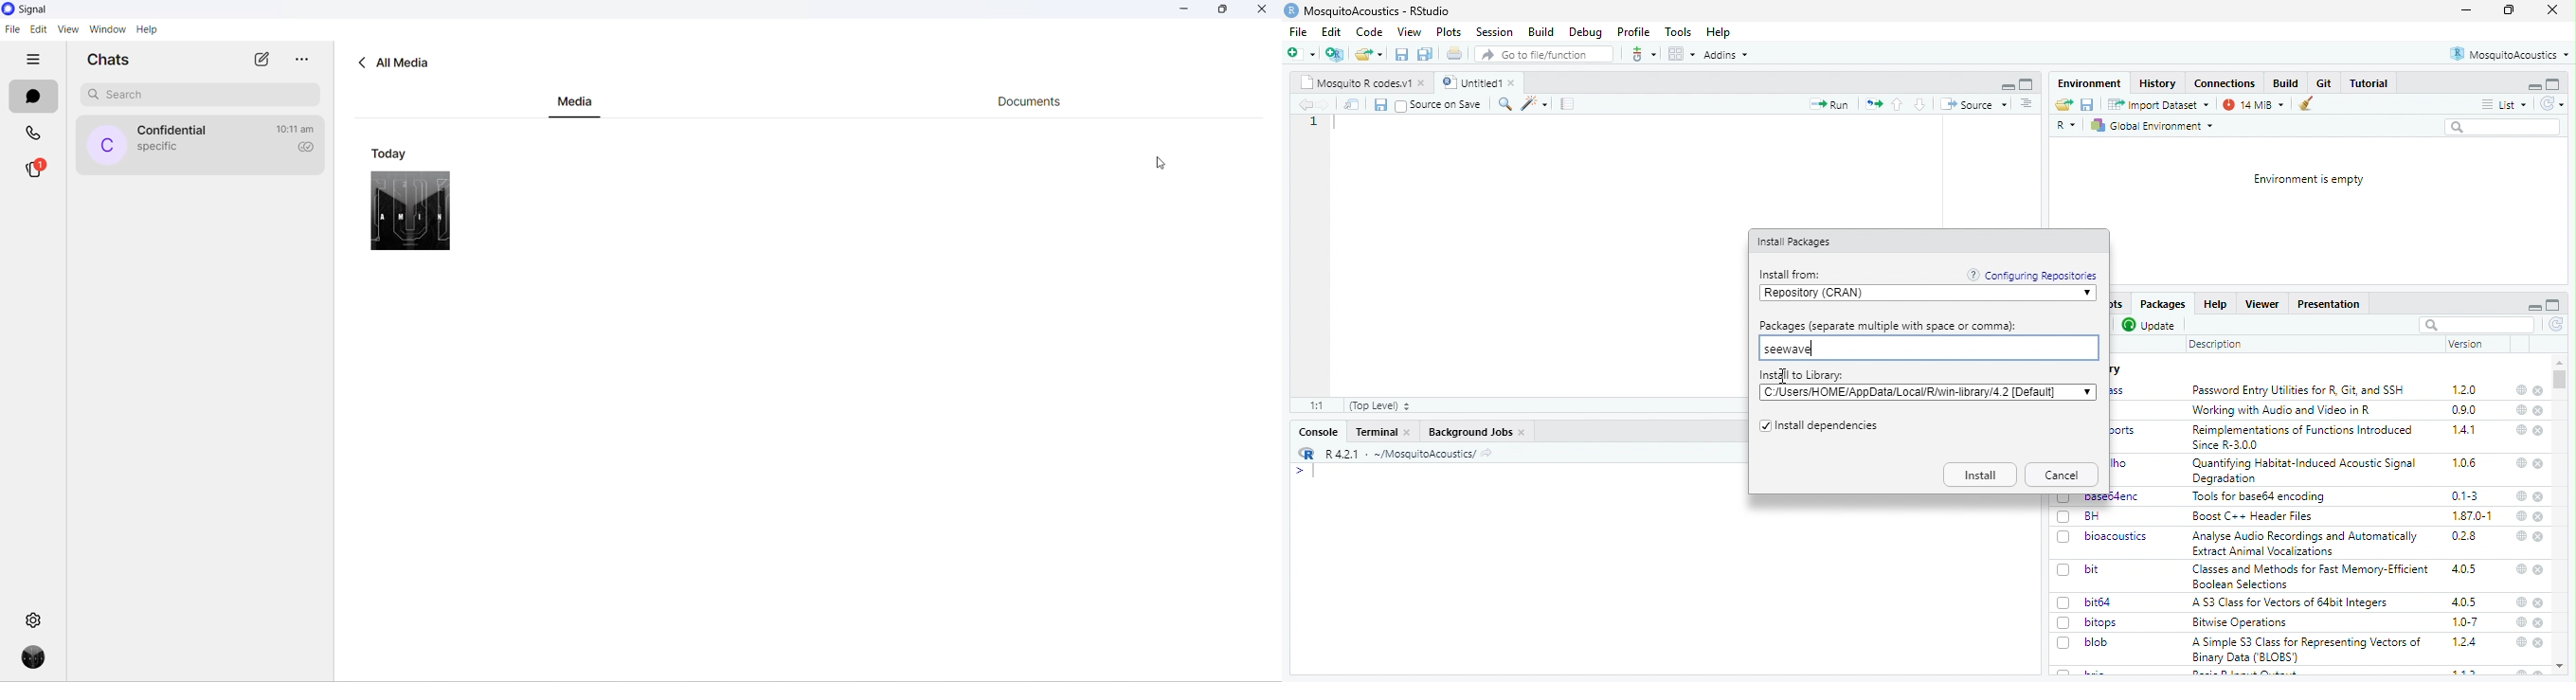 This screenshot has width=2576, height=700. I want to click on Edit, so click(1333, 31).